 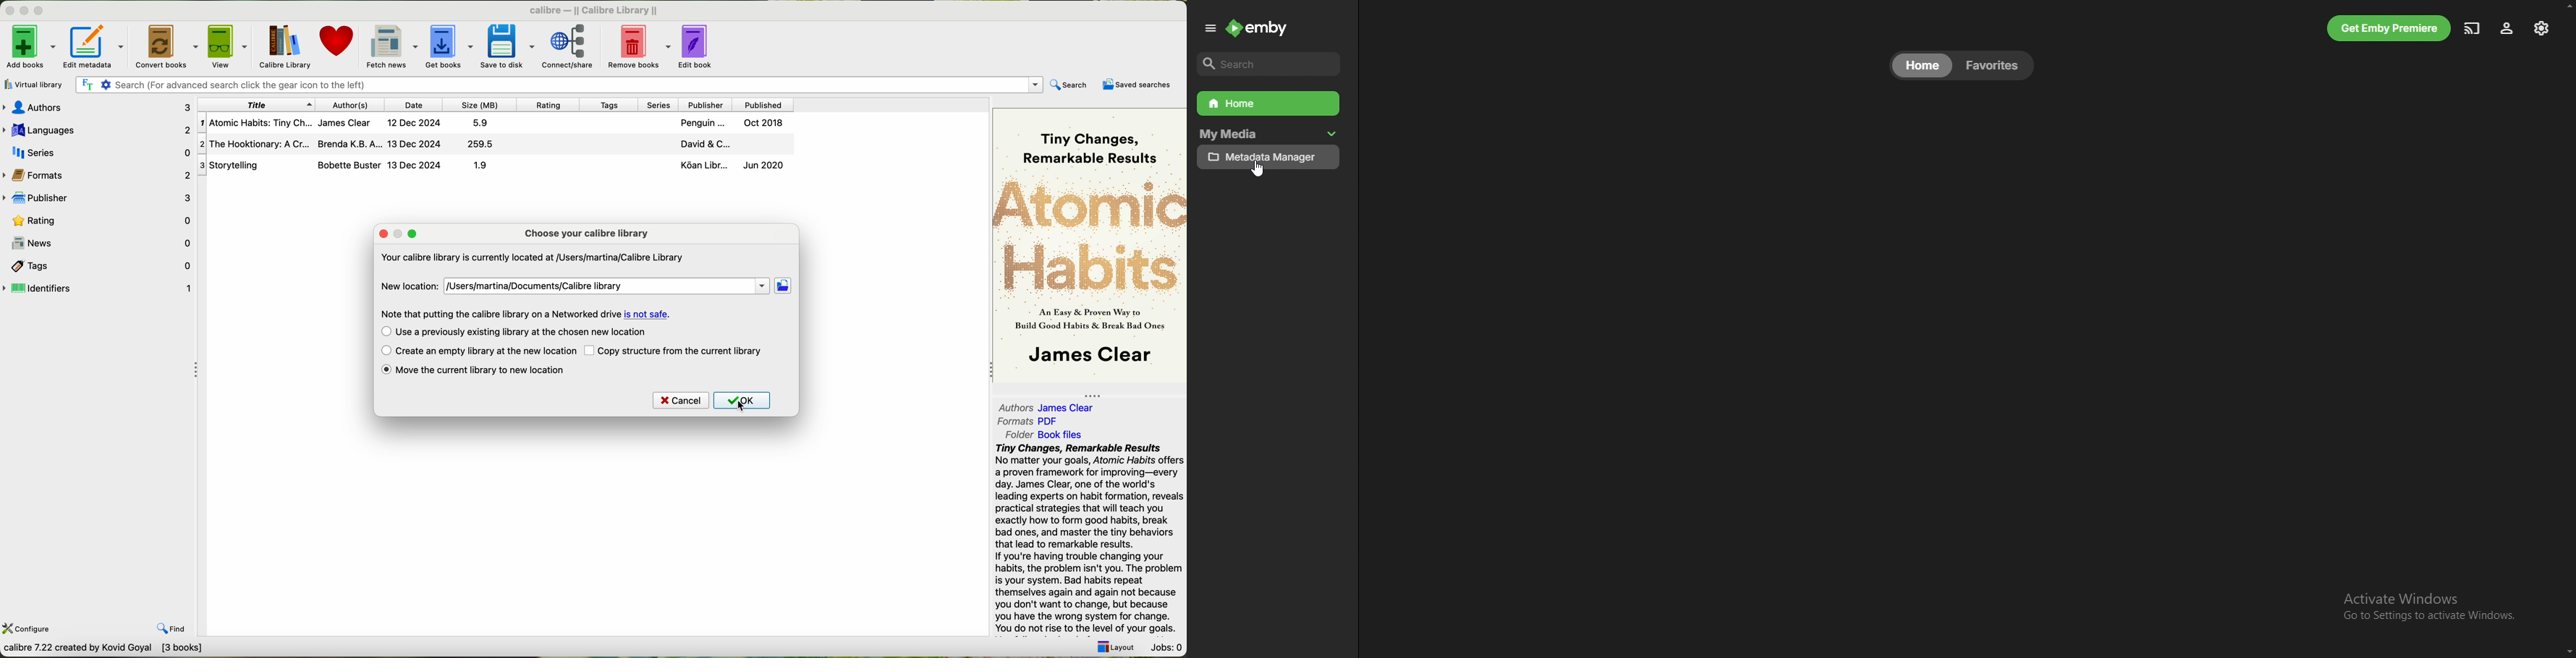 I want to click on size, so click(x=480, y=105).